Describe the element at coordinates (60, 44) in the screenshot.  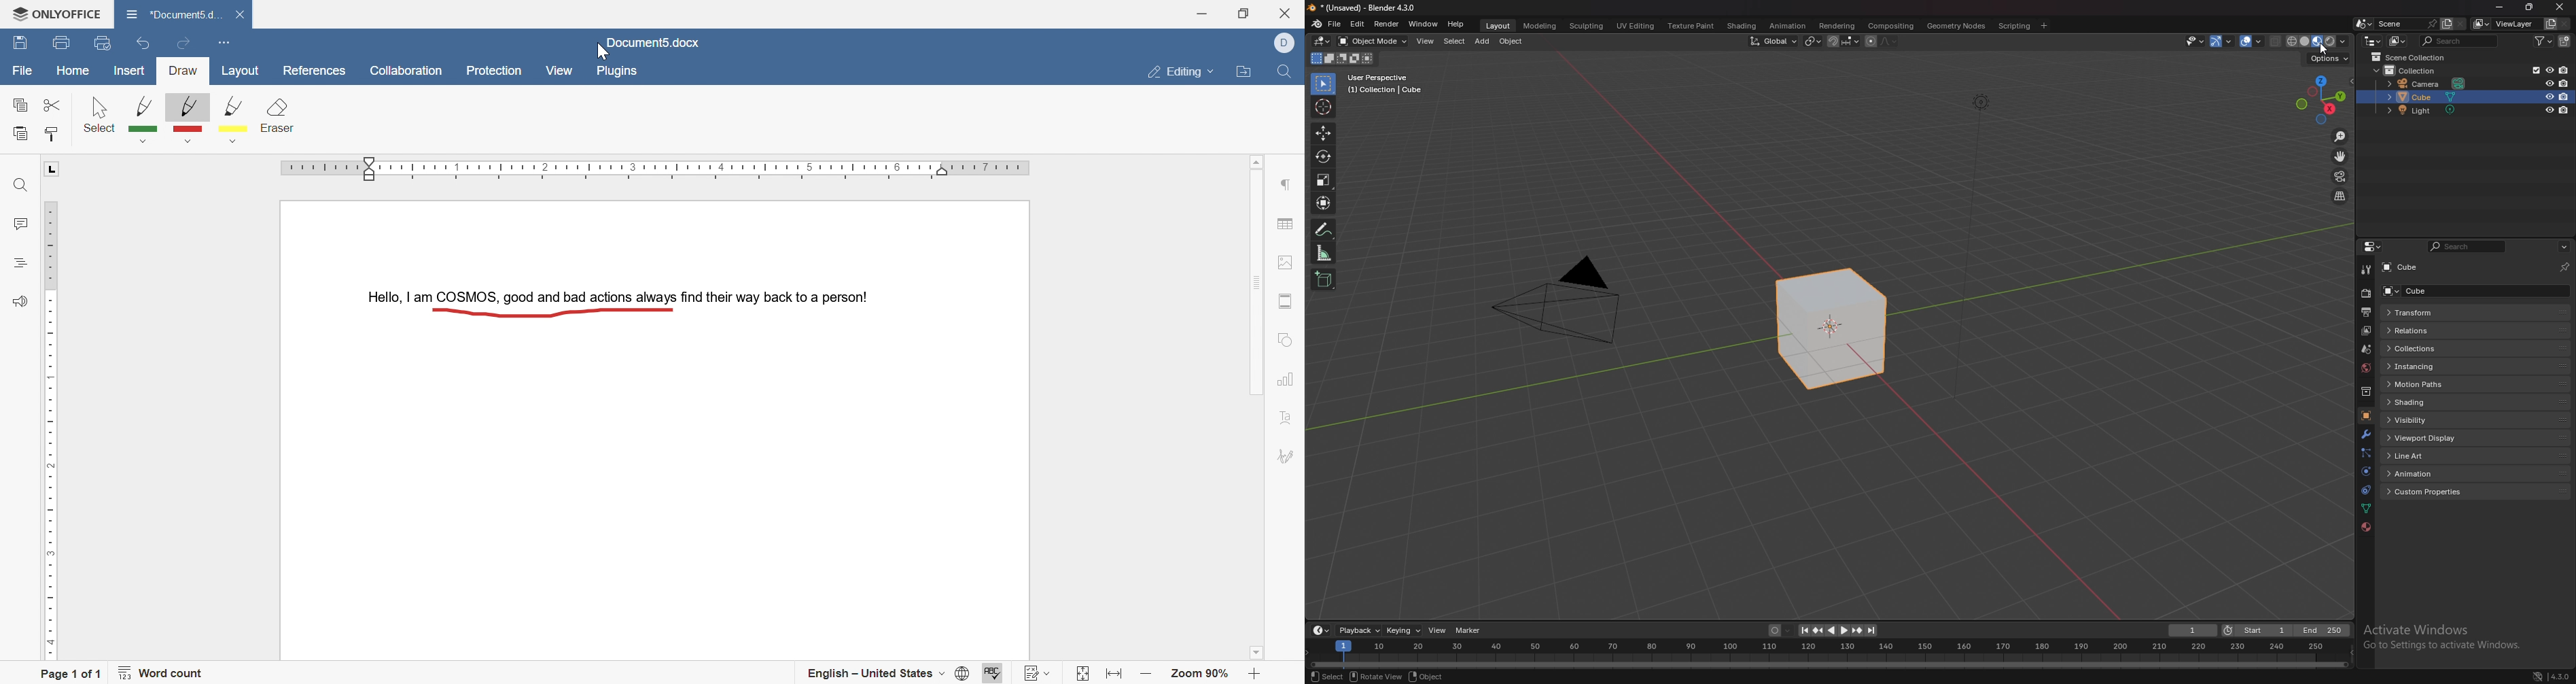
I see `print` at that location.